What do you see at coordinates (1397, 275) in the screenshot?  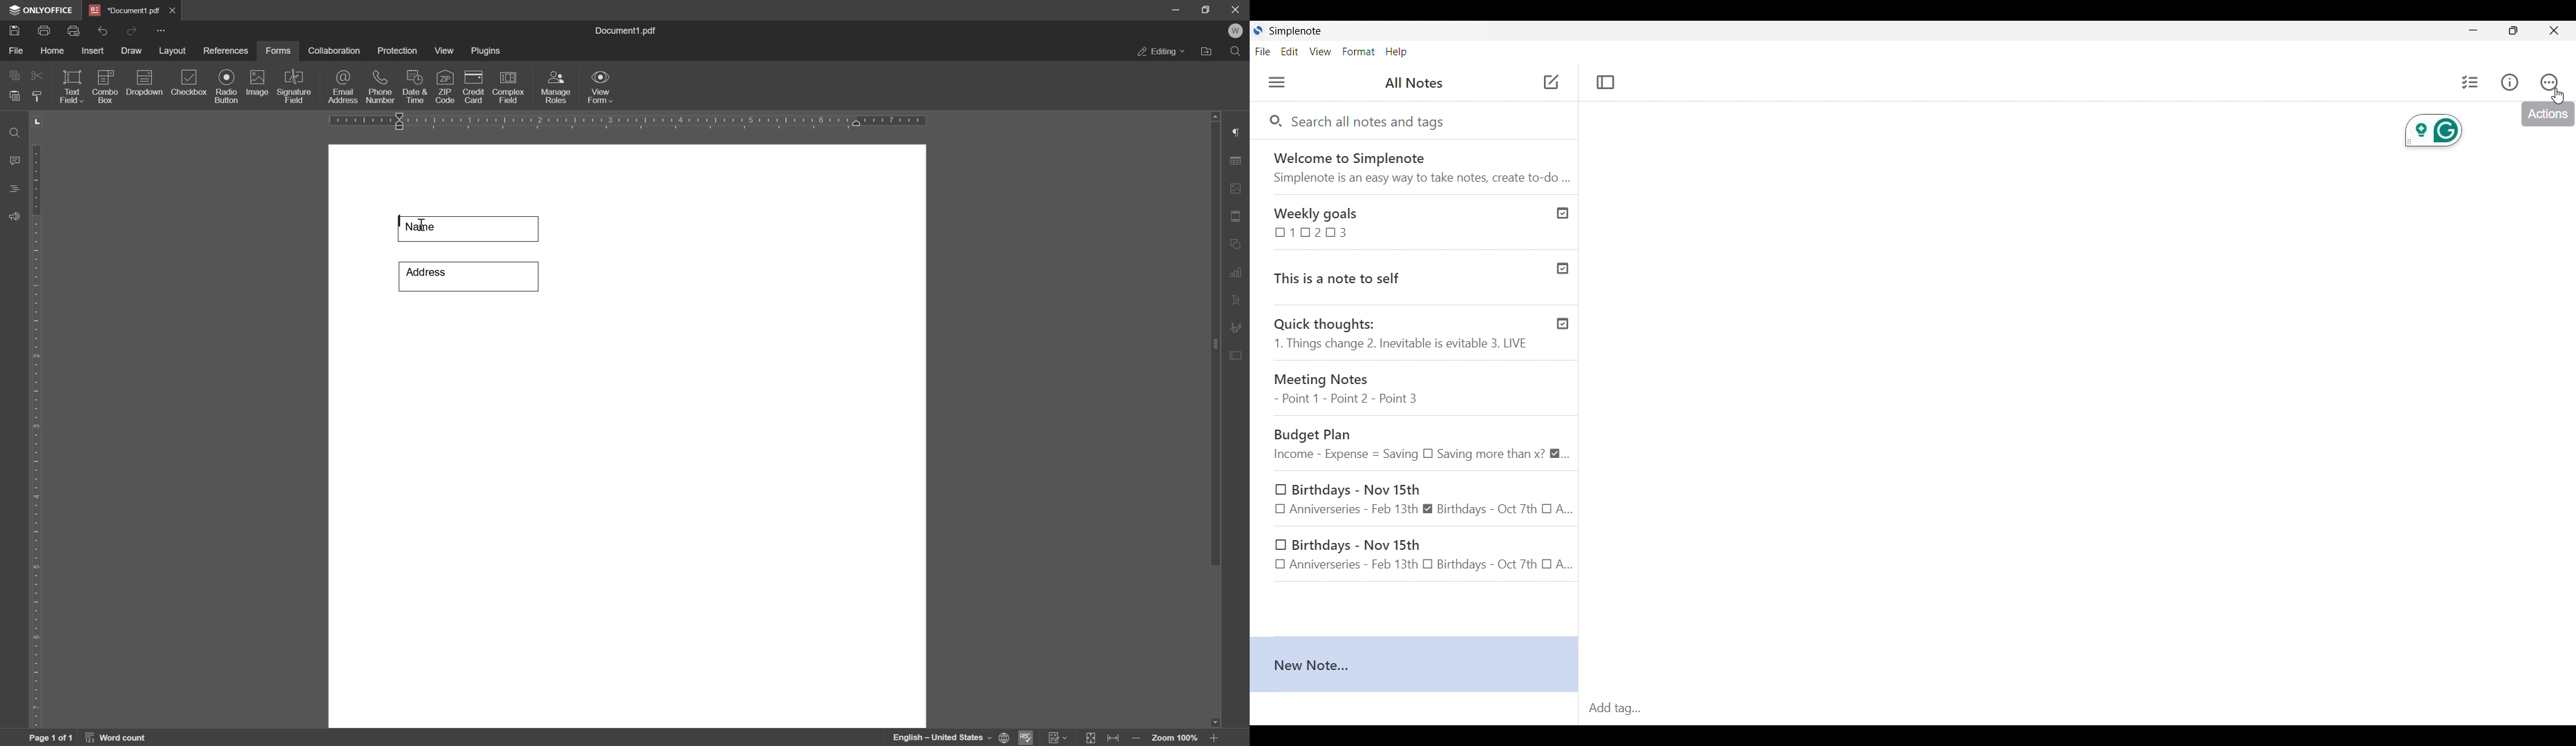 I see `This is a note to self` at bounding box center [1397, 275].